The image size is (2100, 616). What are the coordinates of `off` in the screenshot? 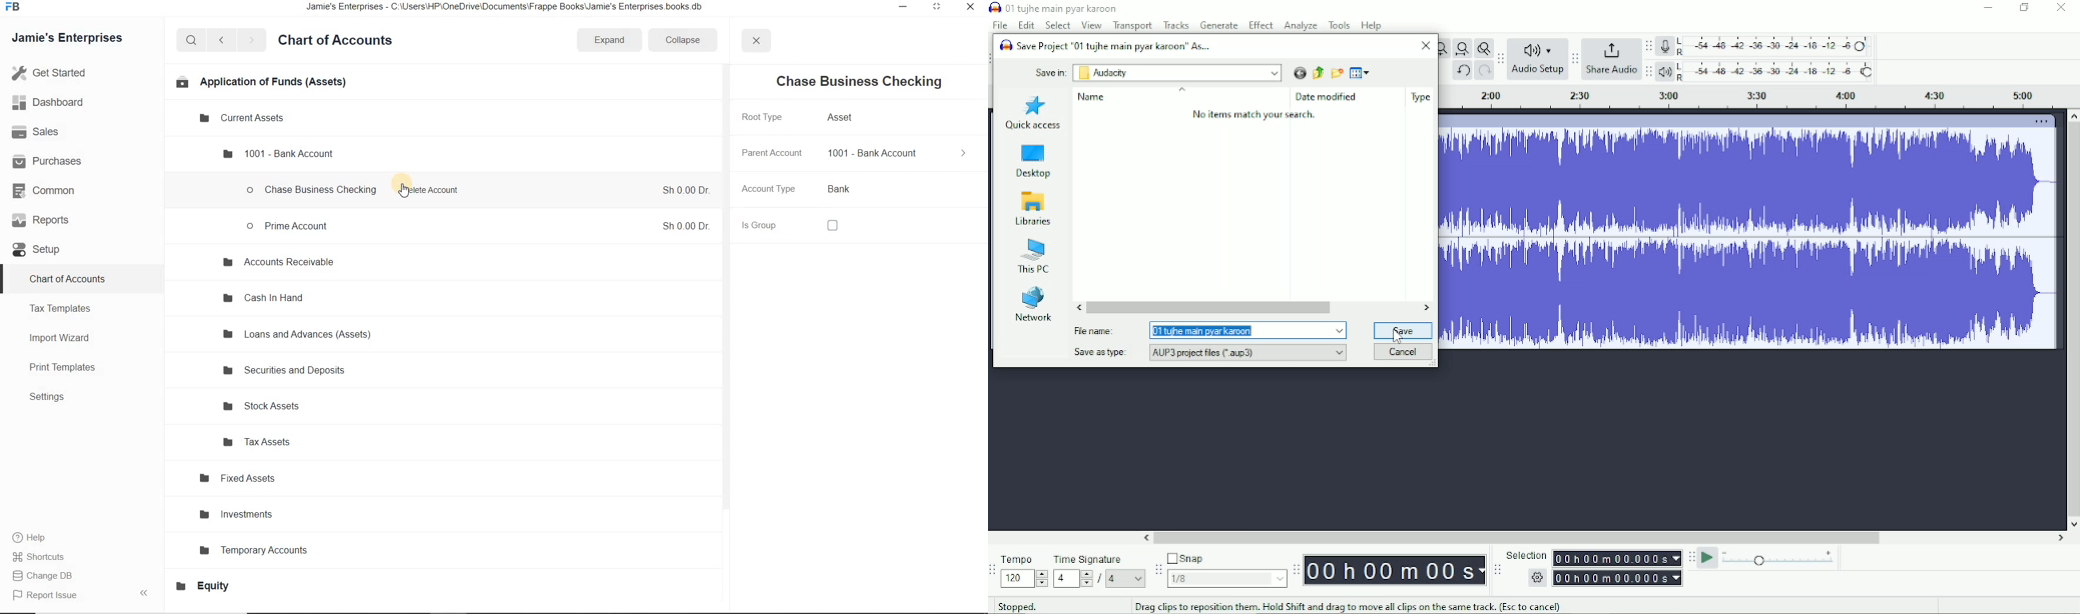 It's located at (832, 226).